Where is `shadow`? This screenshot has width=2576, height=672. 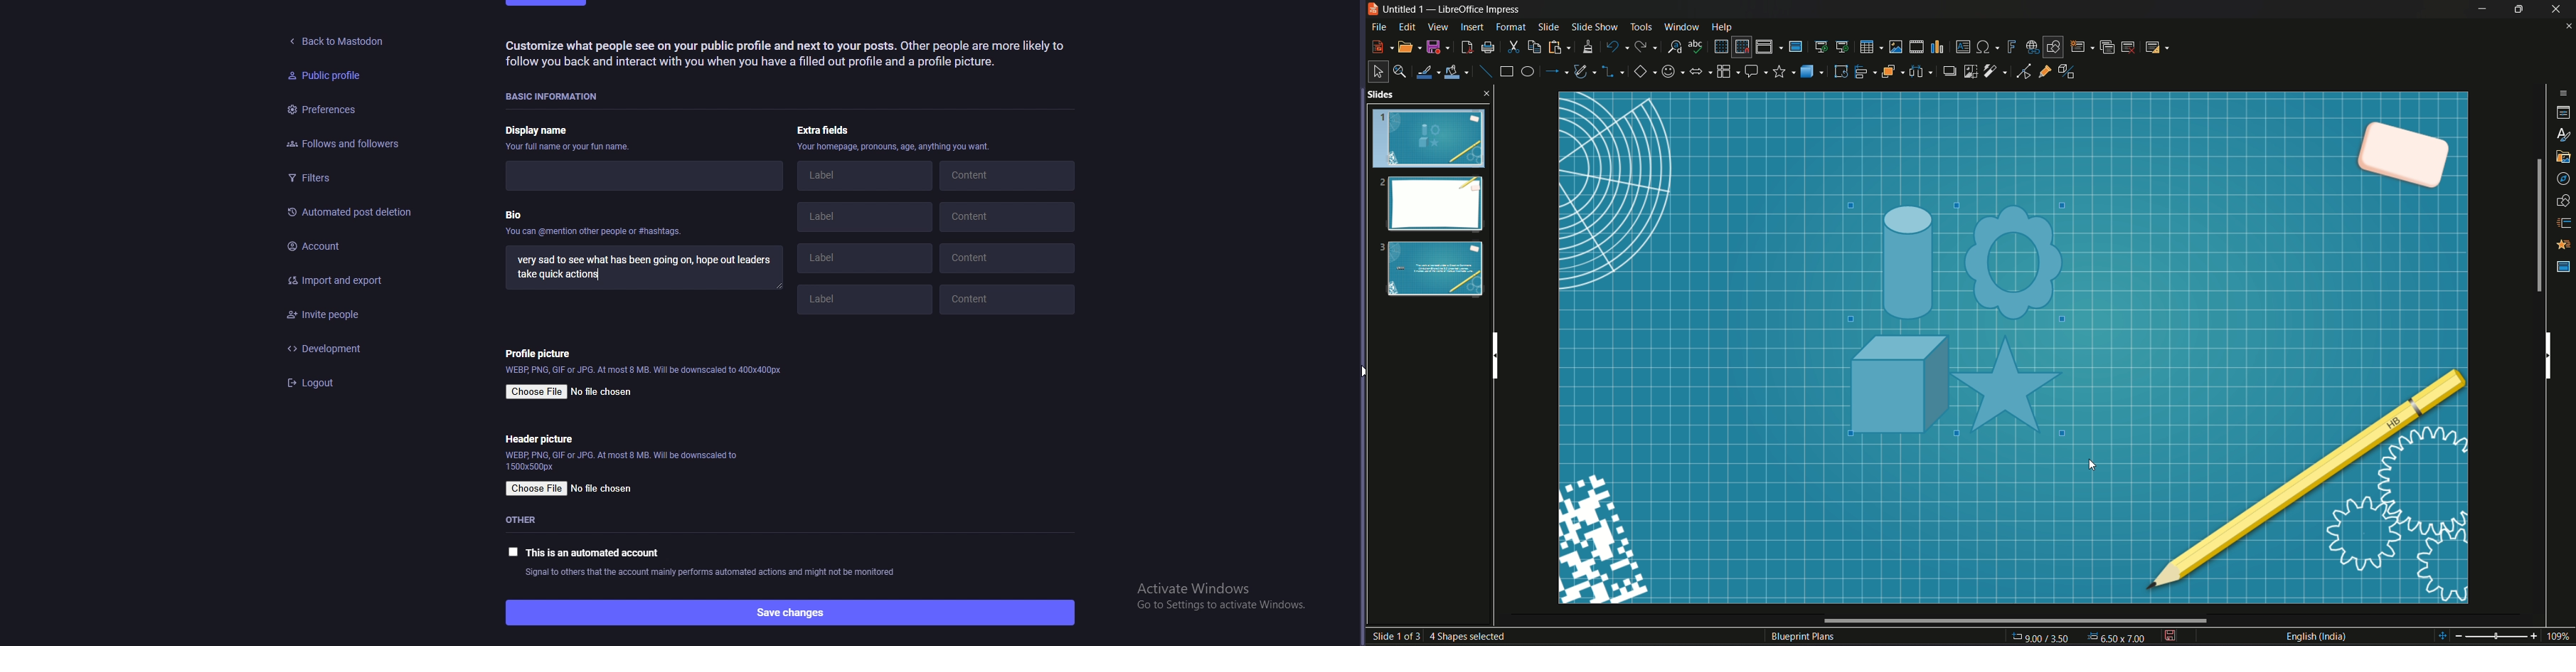
shadow is located at coordinates (1948, 70).